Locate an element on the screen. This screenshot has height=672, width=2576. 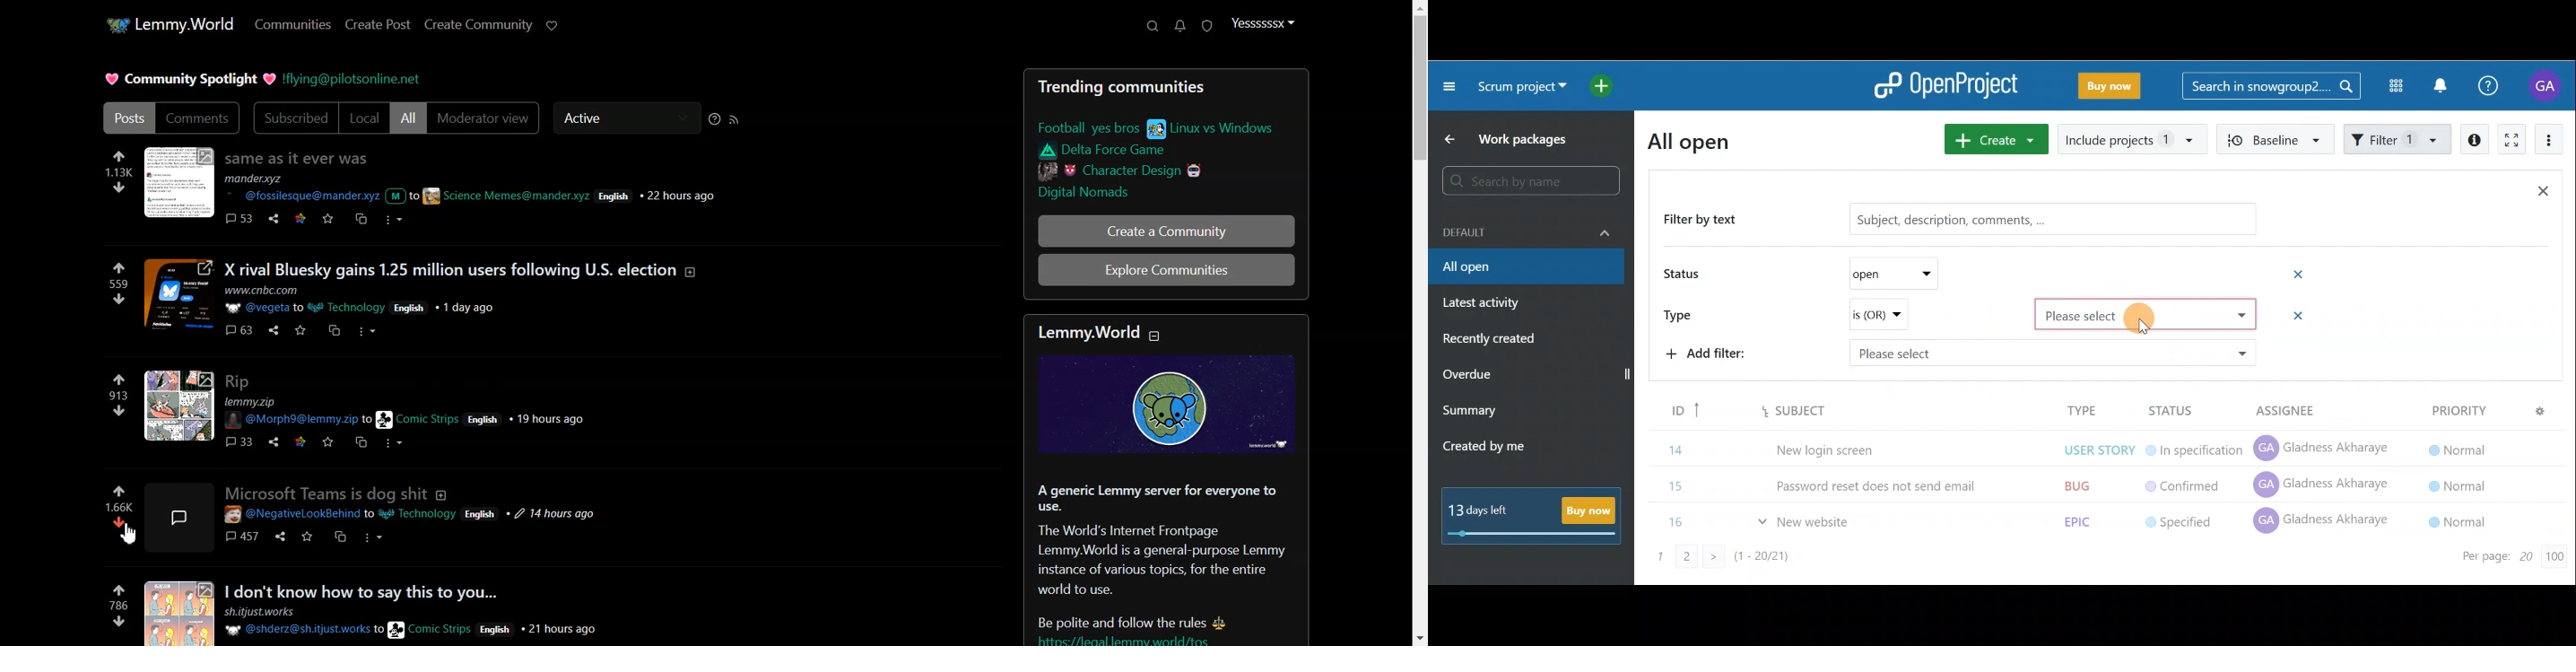
Text is located at coordinates (191, 79).